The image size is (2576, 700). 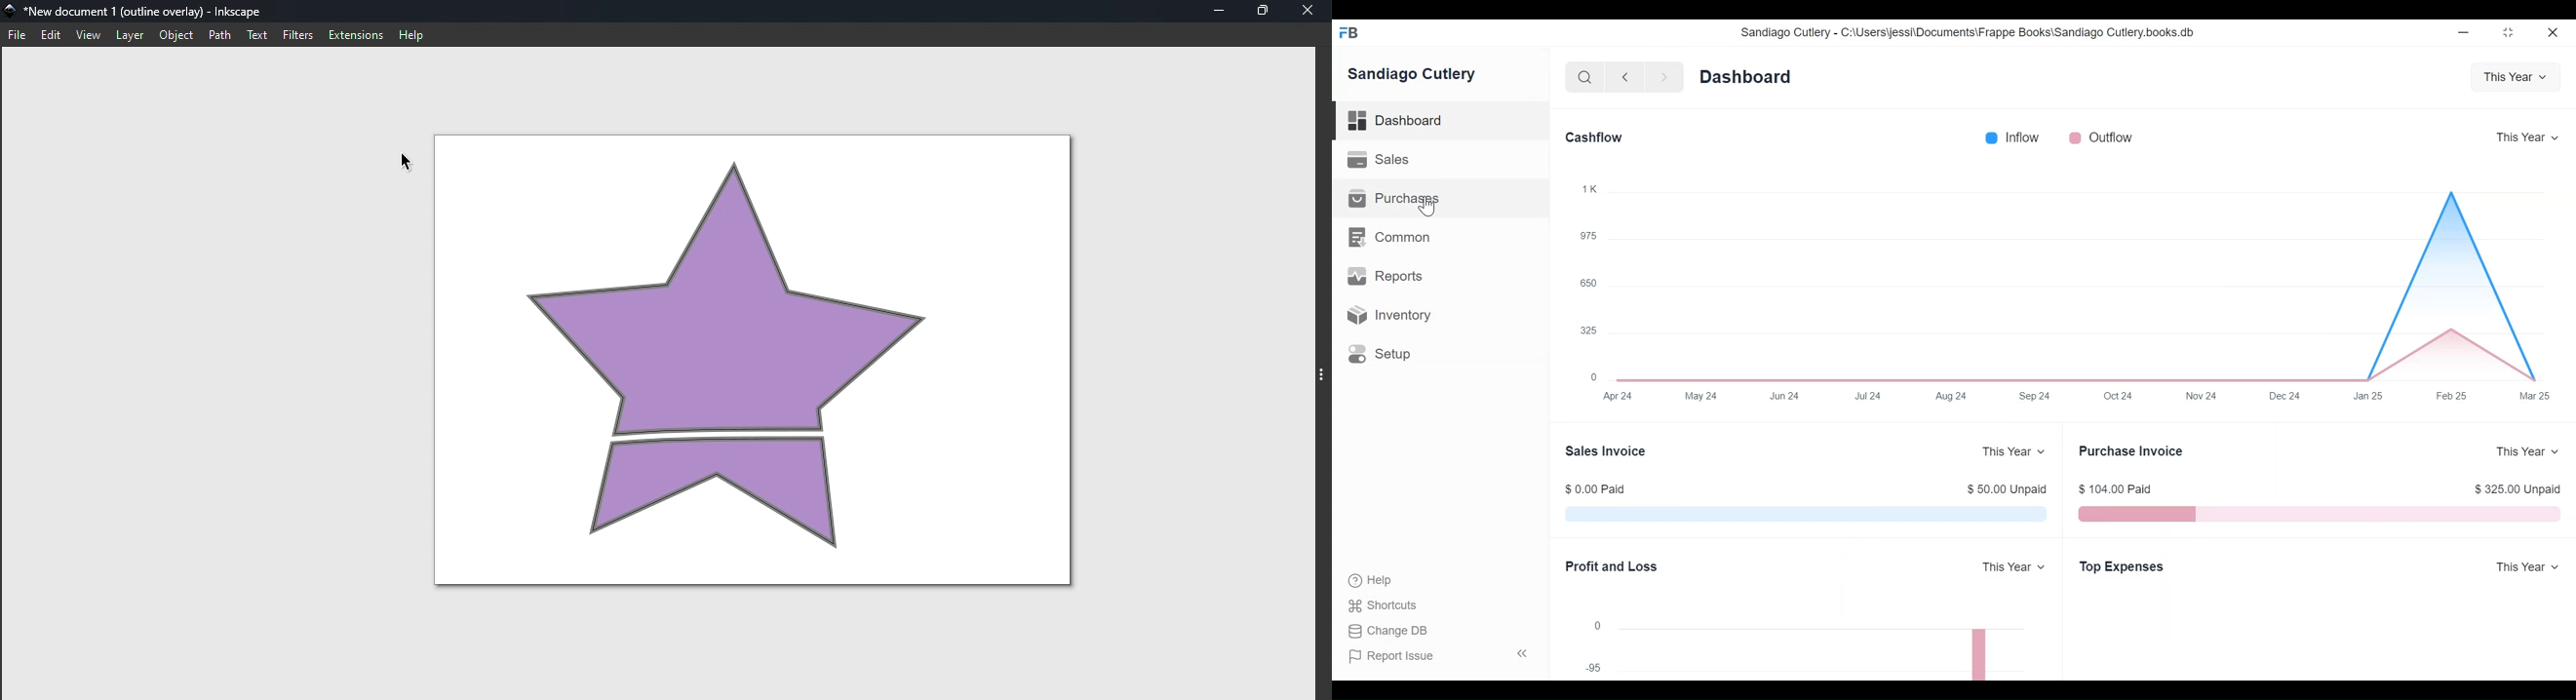 What do you see at coordinates (1353, 30) in the screenshot?
I see `Frappebooks Logo` at bounding box center [1353, 30].